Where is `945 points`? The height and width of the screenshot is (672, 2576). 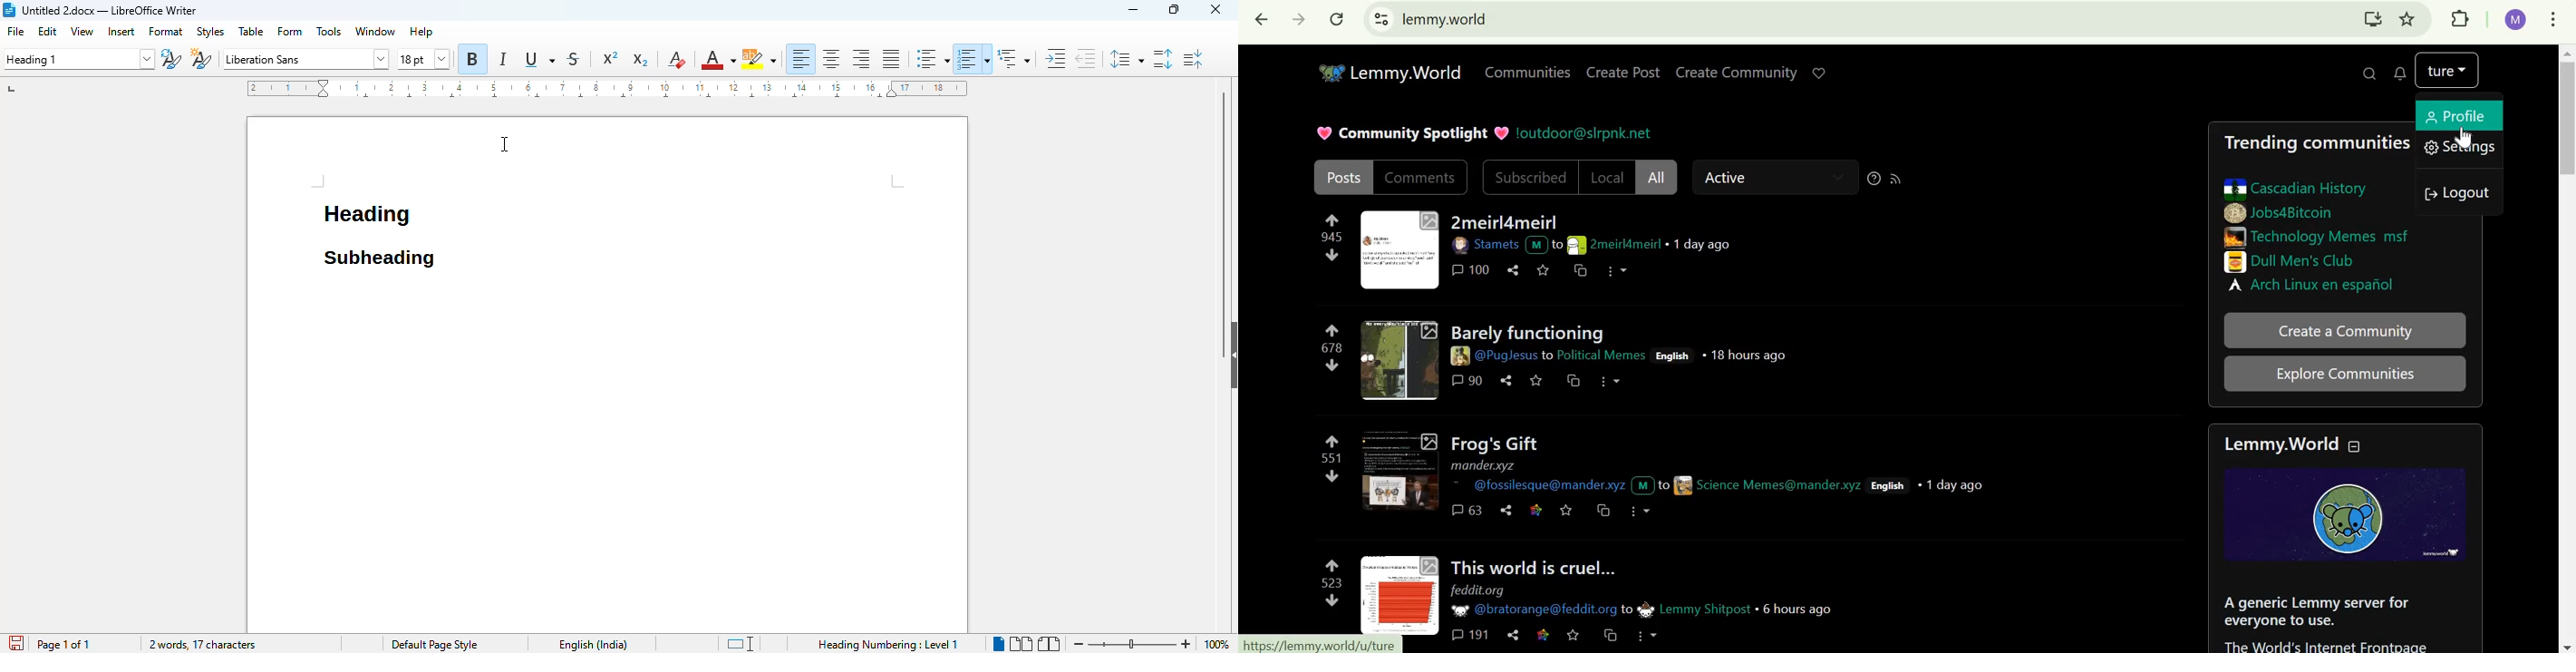 945 points is located at coordinates (1329, 237).